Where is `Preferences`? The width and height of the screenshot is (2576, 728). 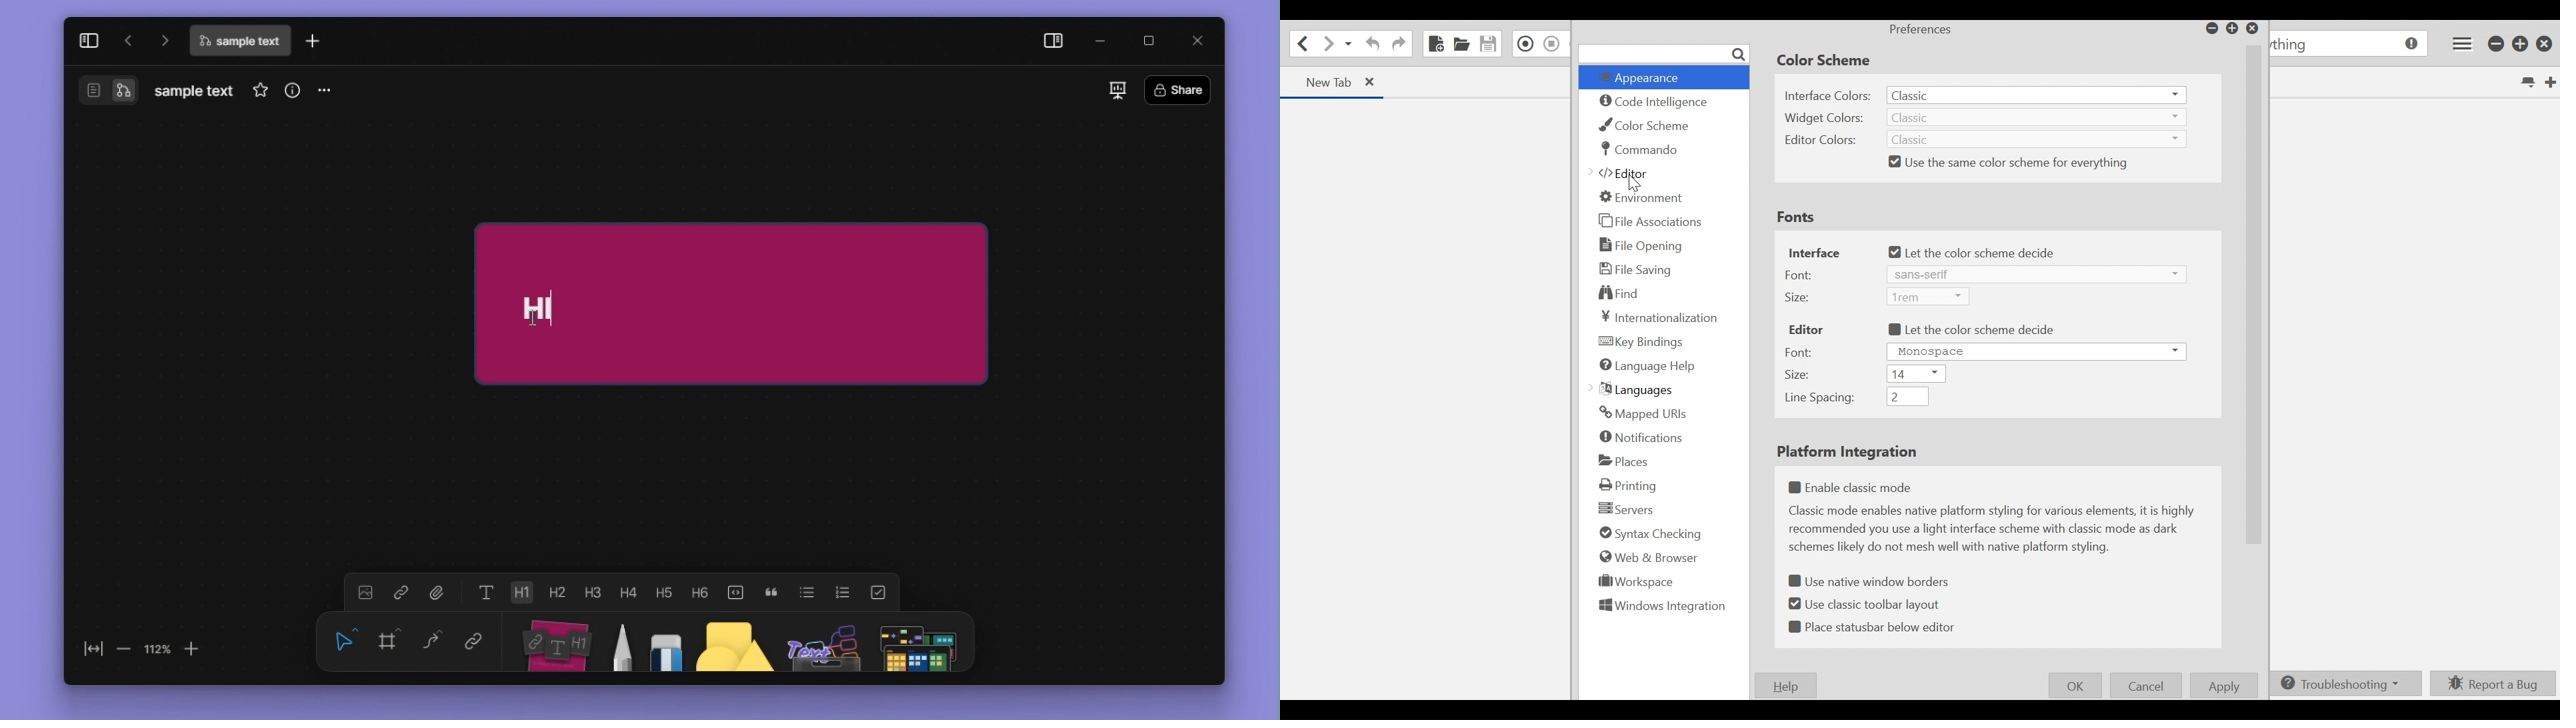
Preferences is located at coordinates (1925, 29).